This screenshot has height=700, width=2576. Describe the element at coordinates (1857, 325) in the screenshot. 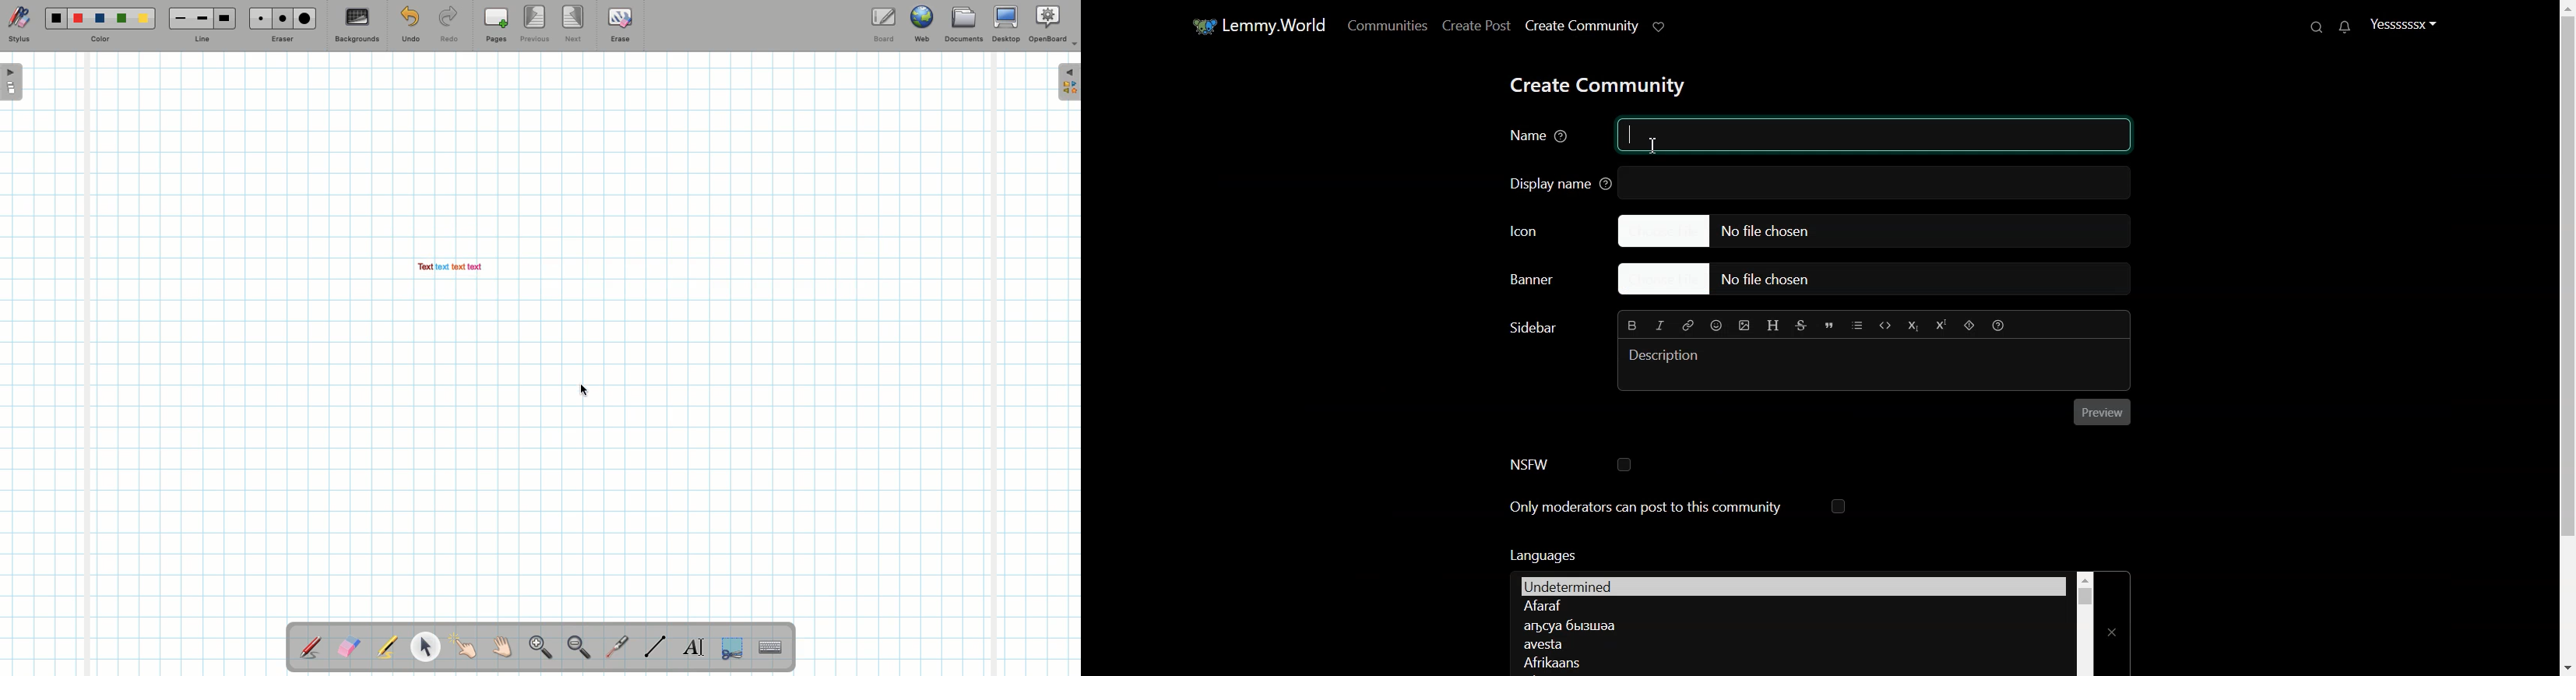

I see `List` at that location.